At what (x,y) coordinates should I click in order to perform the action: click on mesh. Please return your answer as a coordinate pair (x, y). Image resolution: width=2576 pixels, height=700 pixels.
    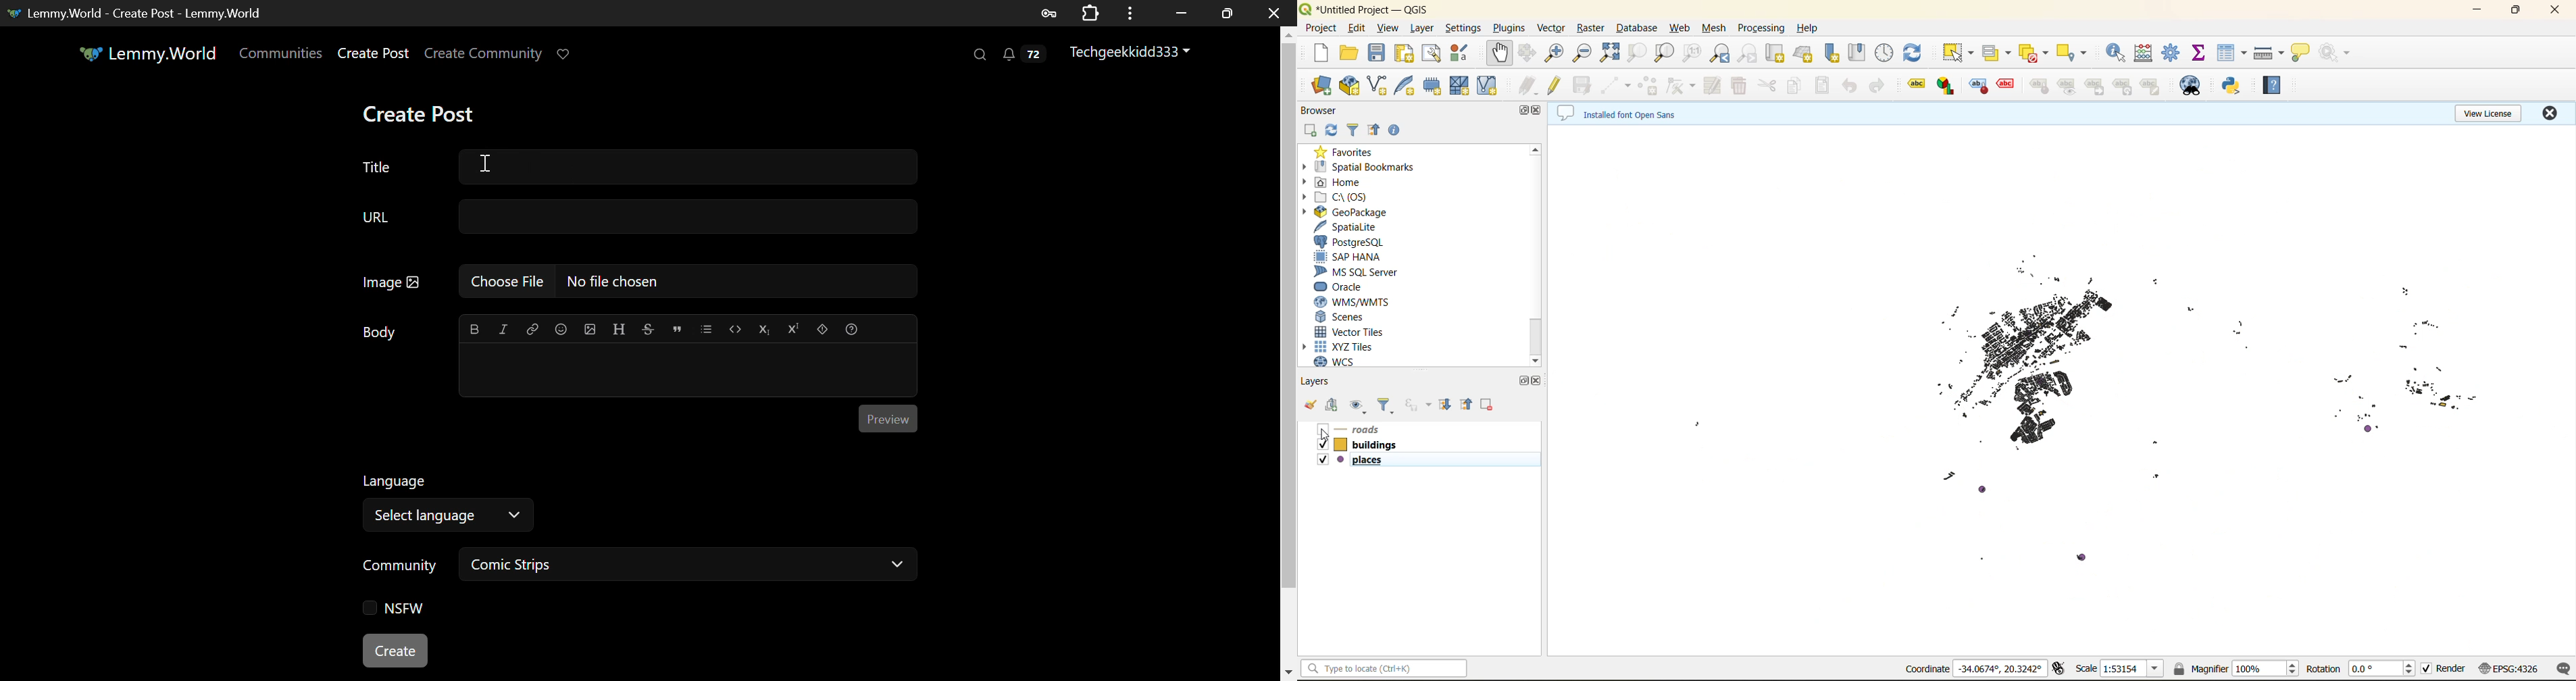
    Looking at the image, I should click on (1715, 27).